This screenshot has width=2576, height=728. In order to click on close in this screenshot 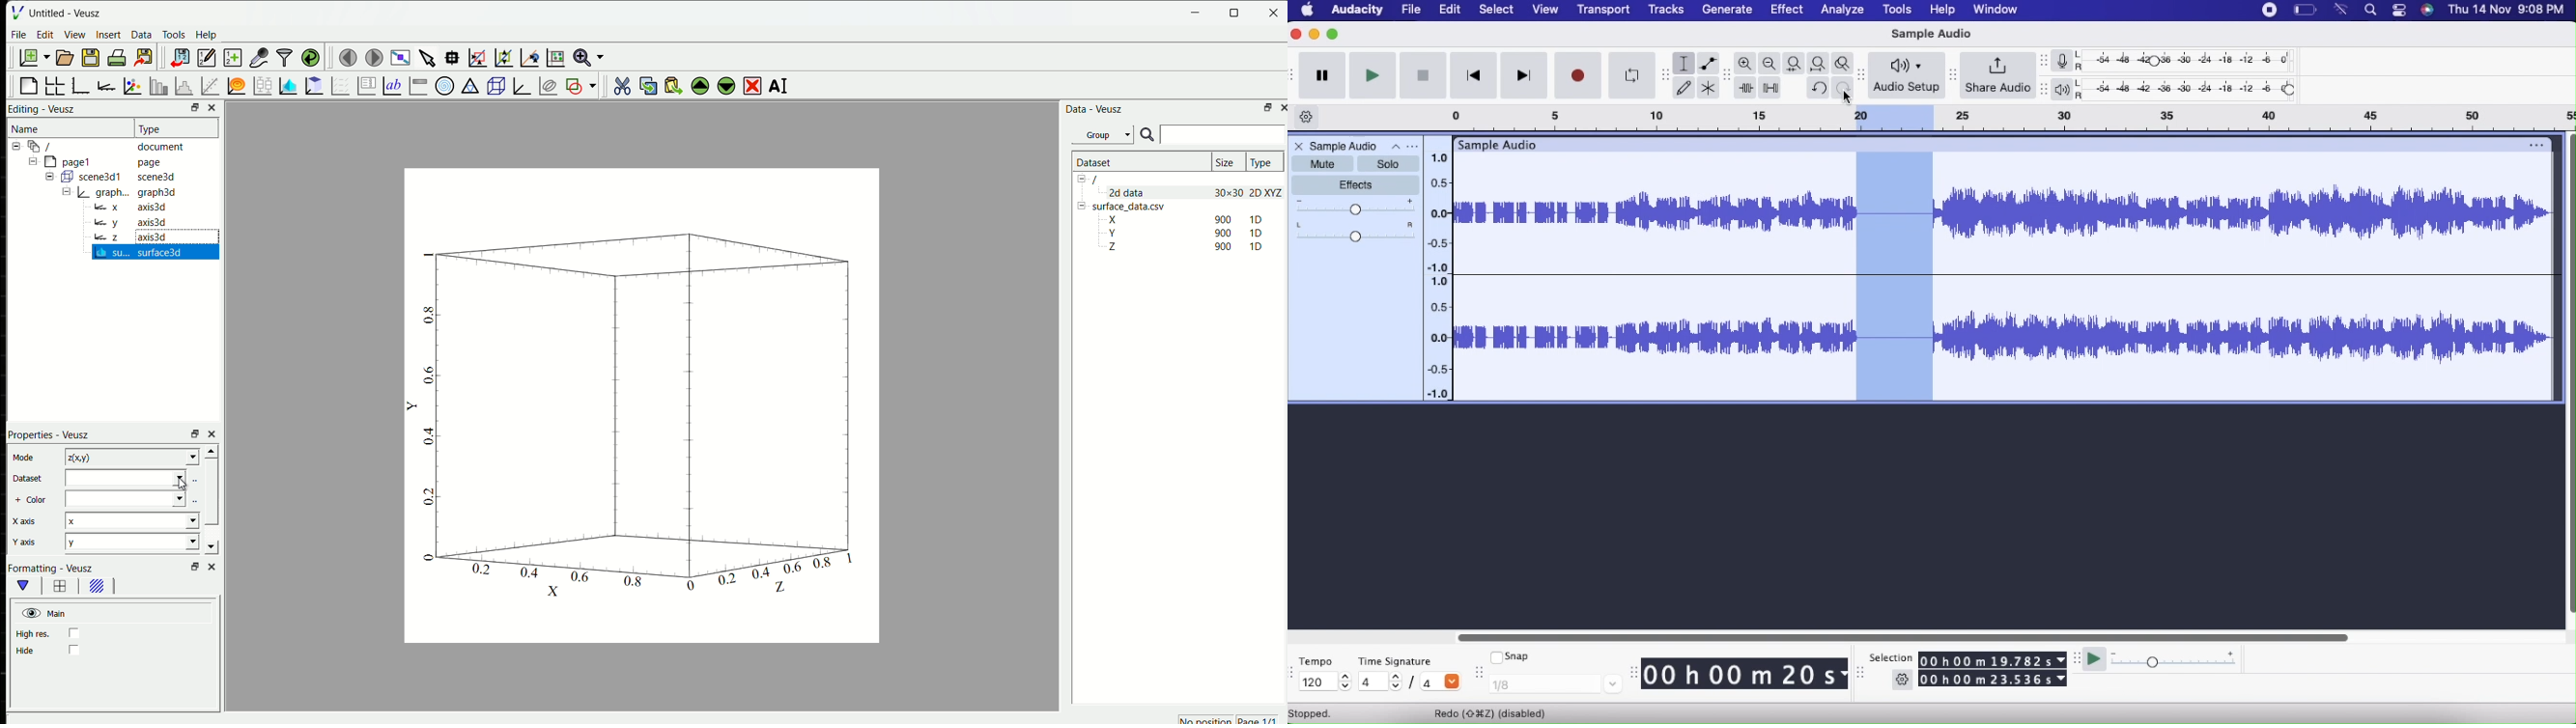, I will do `click(213, 107)`.